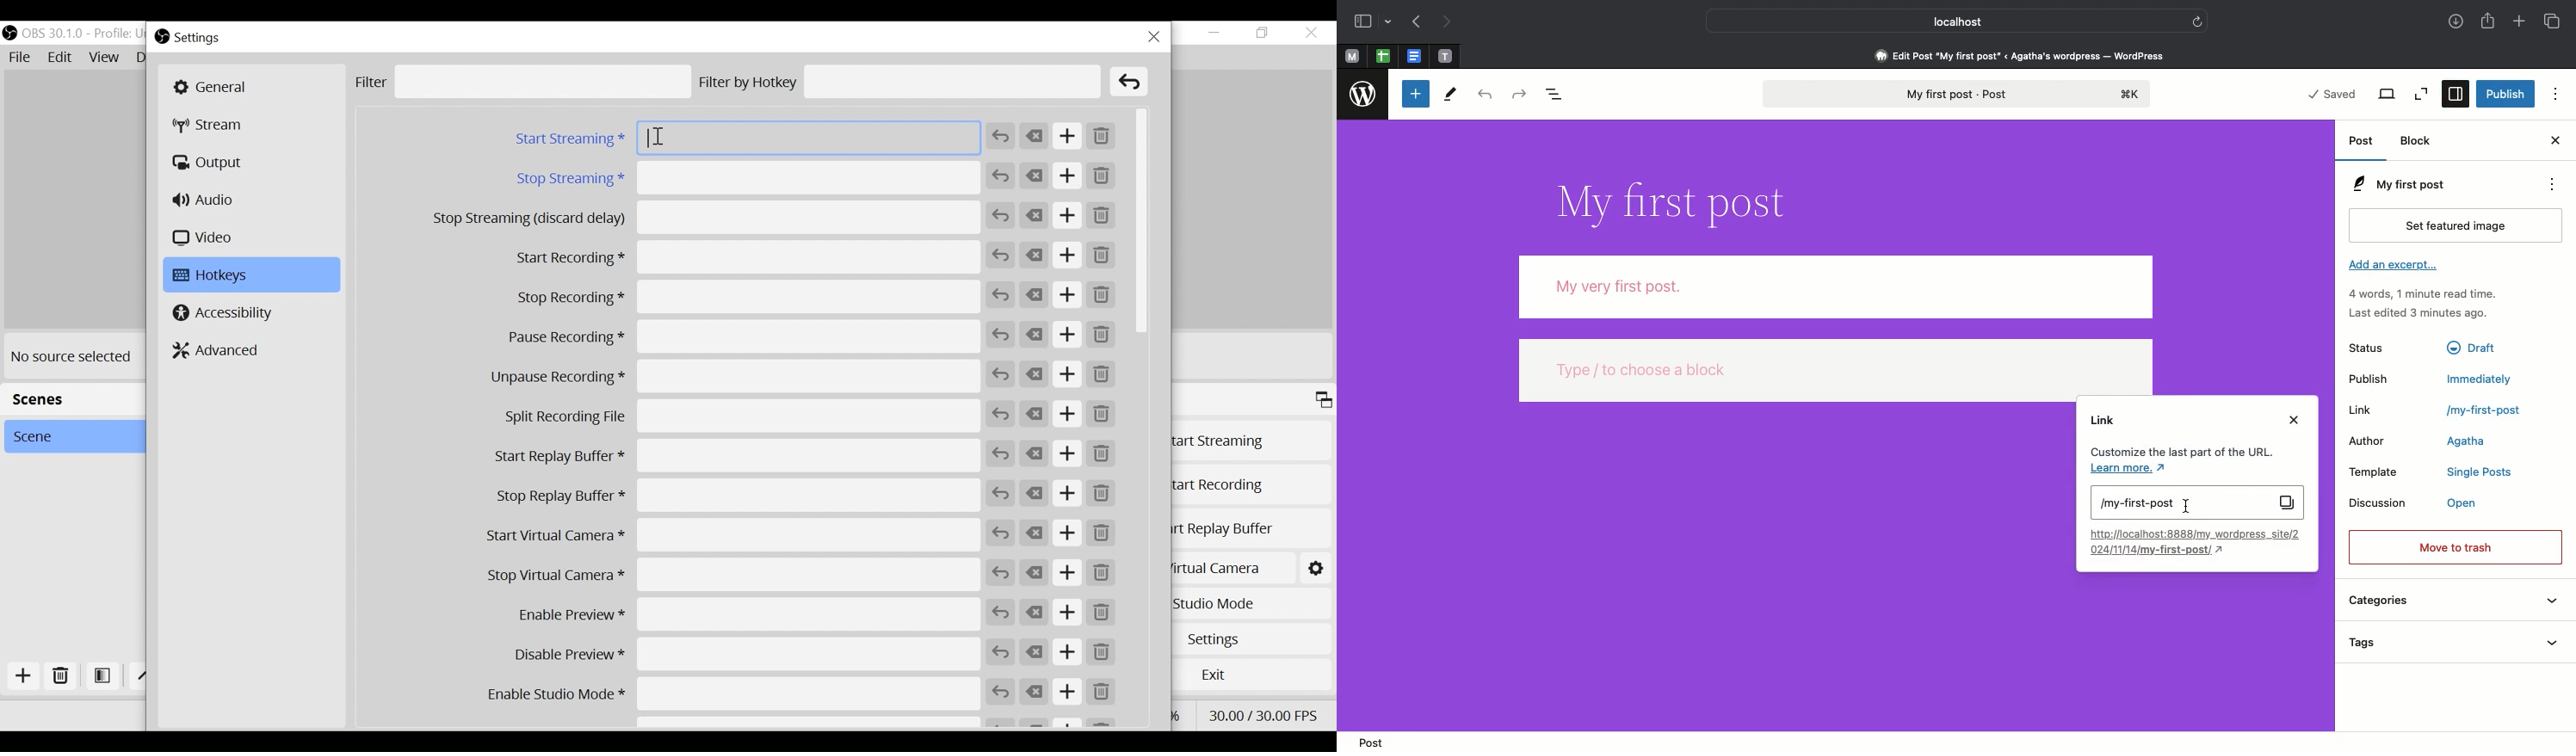 The width and height of the screenshot is (2576, 756). I want to click on Start Recording, so click(1250, 485).